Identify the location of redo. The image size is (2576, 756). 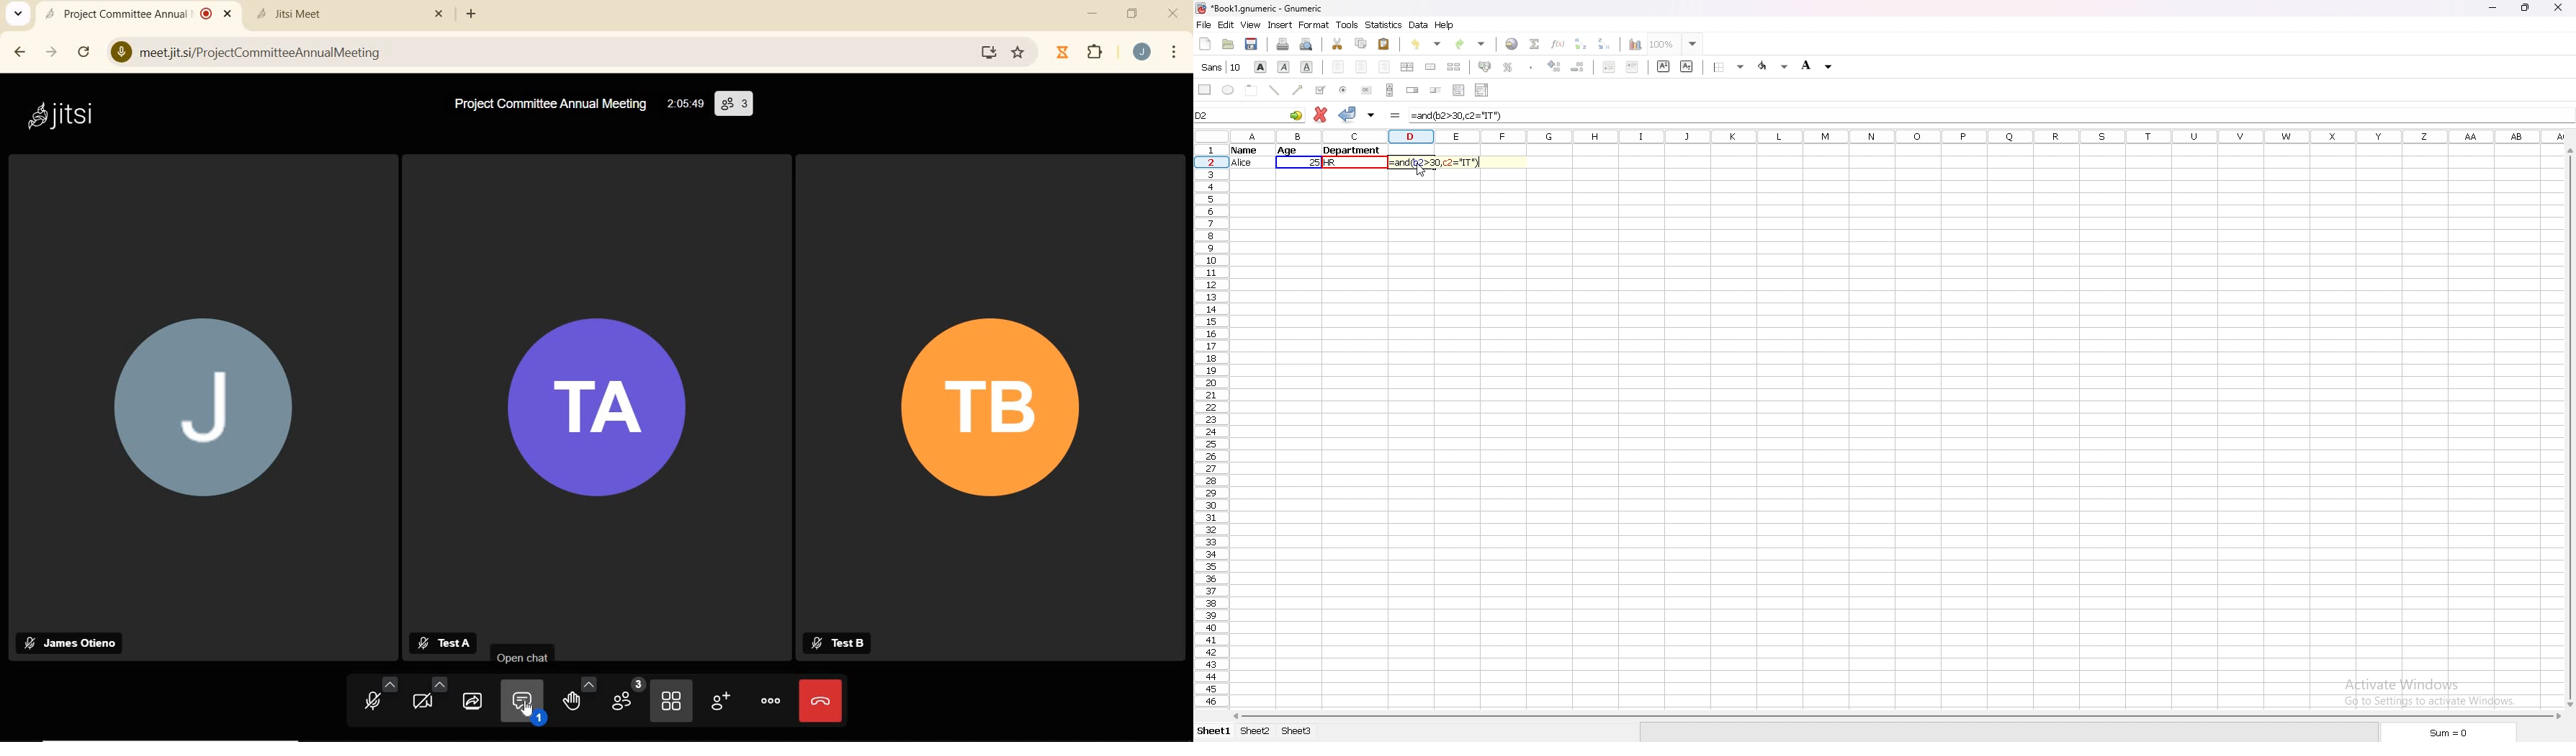
(1471, 45).